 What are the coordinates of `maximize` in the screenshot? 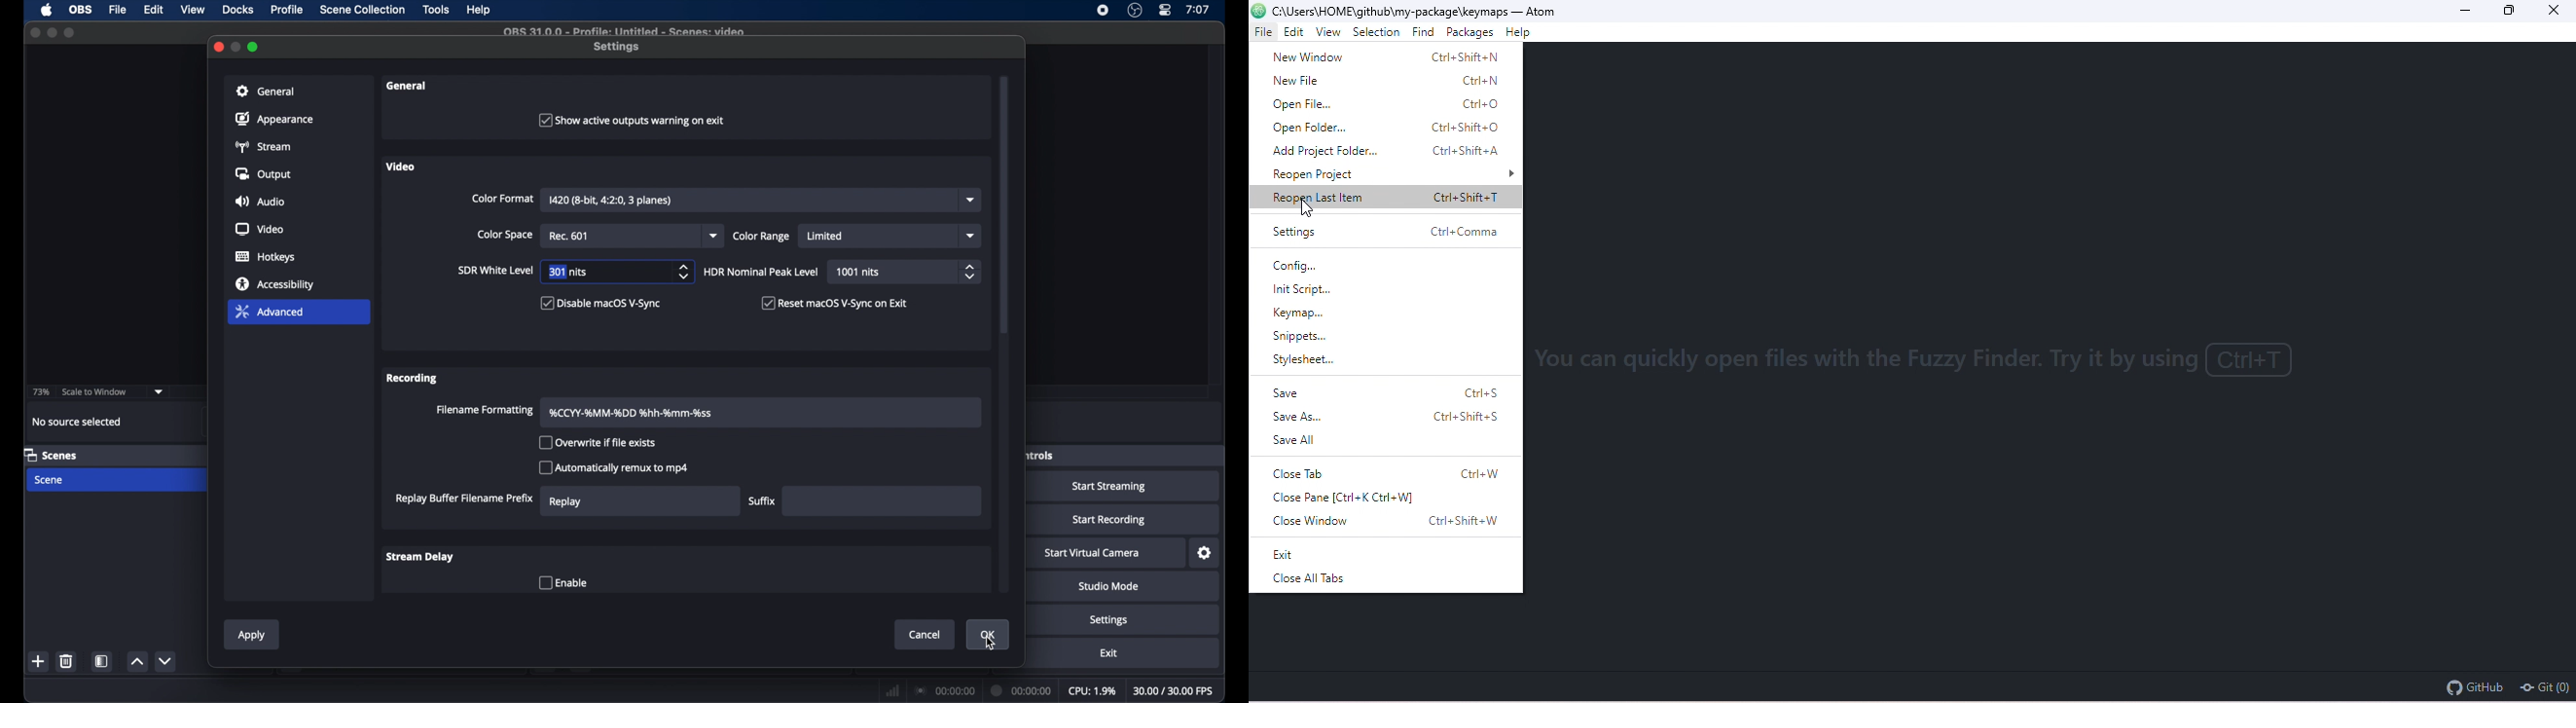 It's located at (2514, 12).